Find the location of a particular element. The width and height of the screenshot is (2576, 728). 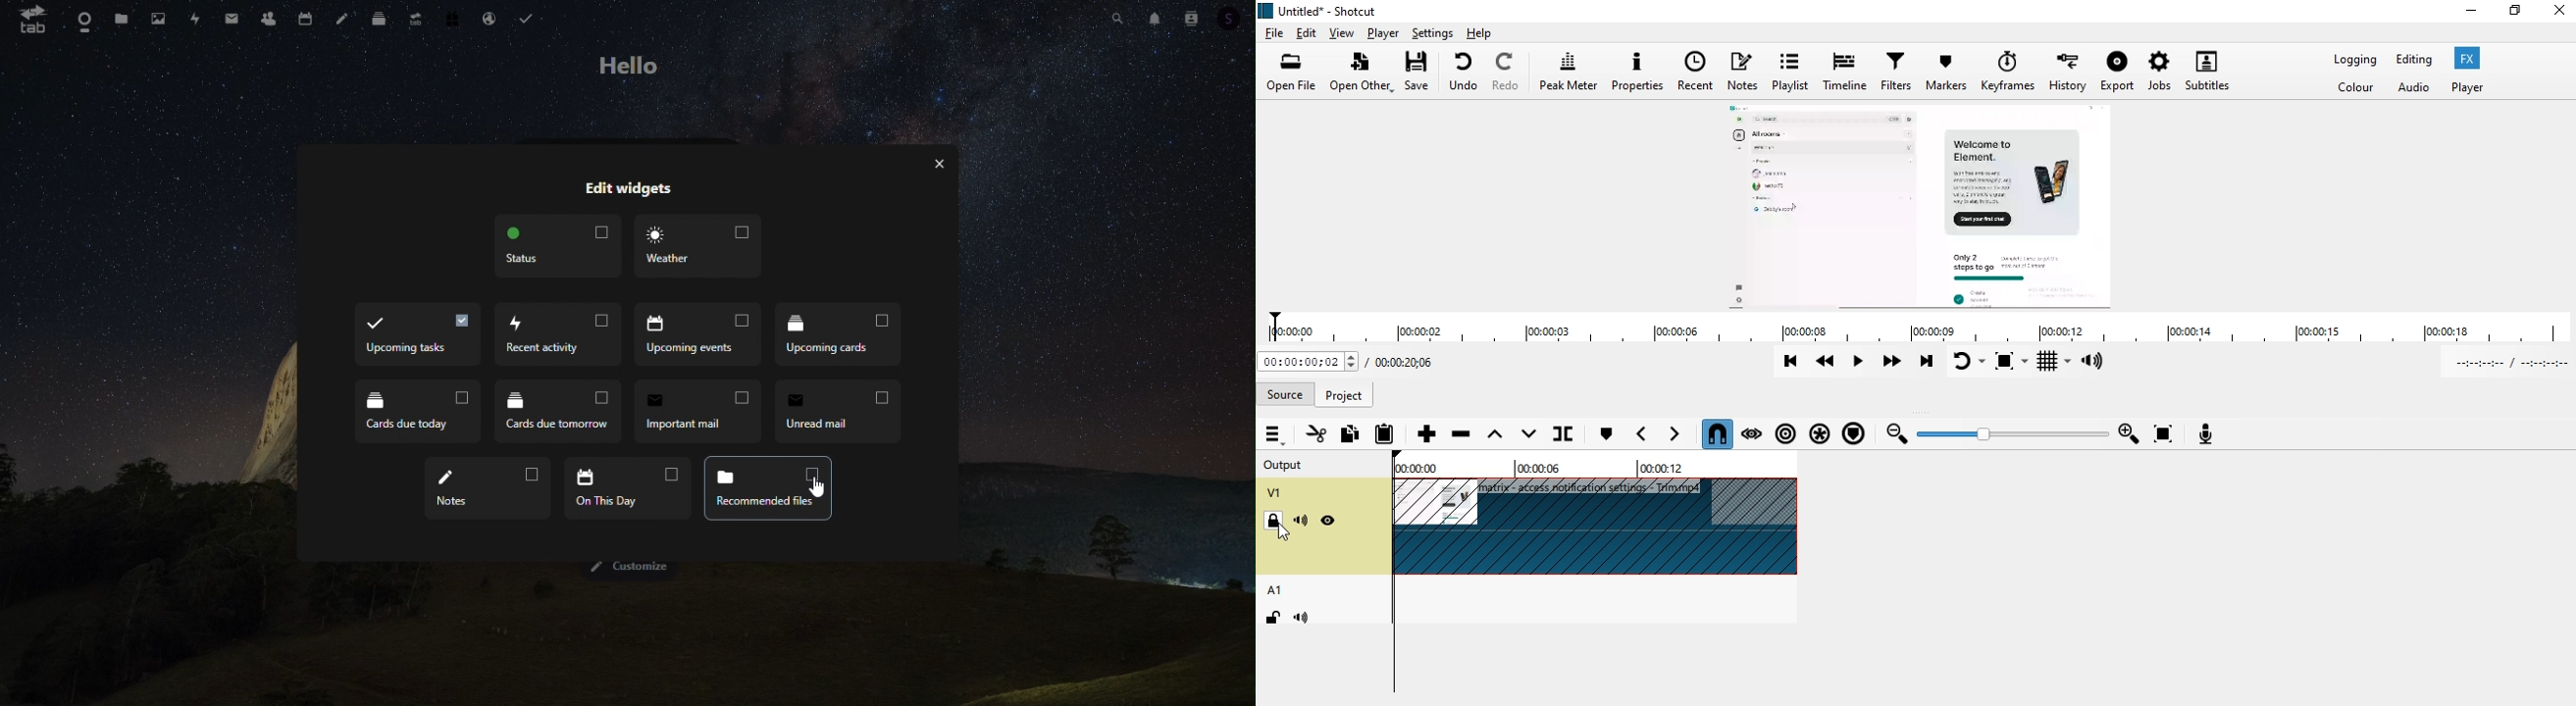

audio is located at coordinates (2414, 88).